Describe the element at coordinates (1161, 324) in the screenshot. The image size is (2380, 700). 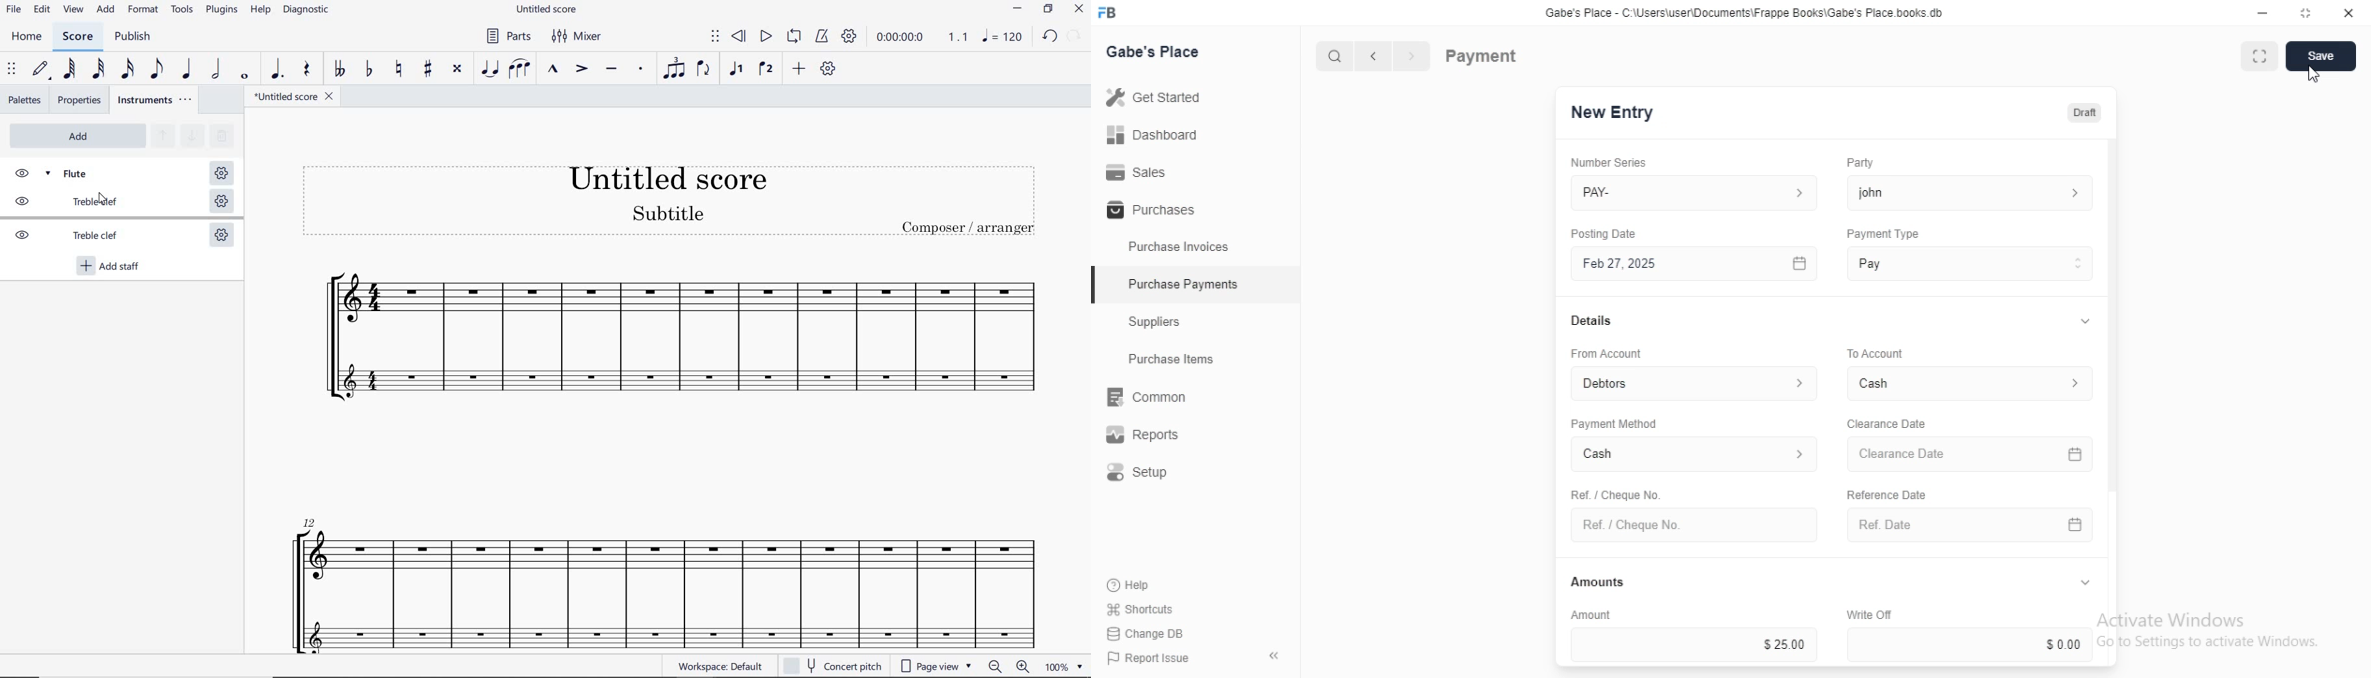
I see `Suppliers` at that location.